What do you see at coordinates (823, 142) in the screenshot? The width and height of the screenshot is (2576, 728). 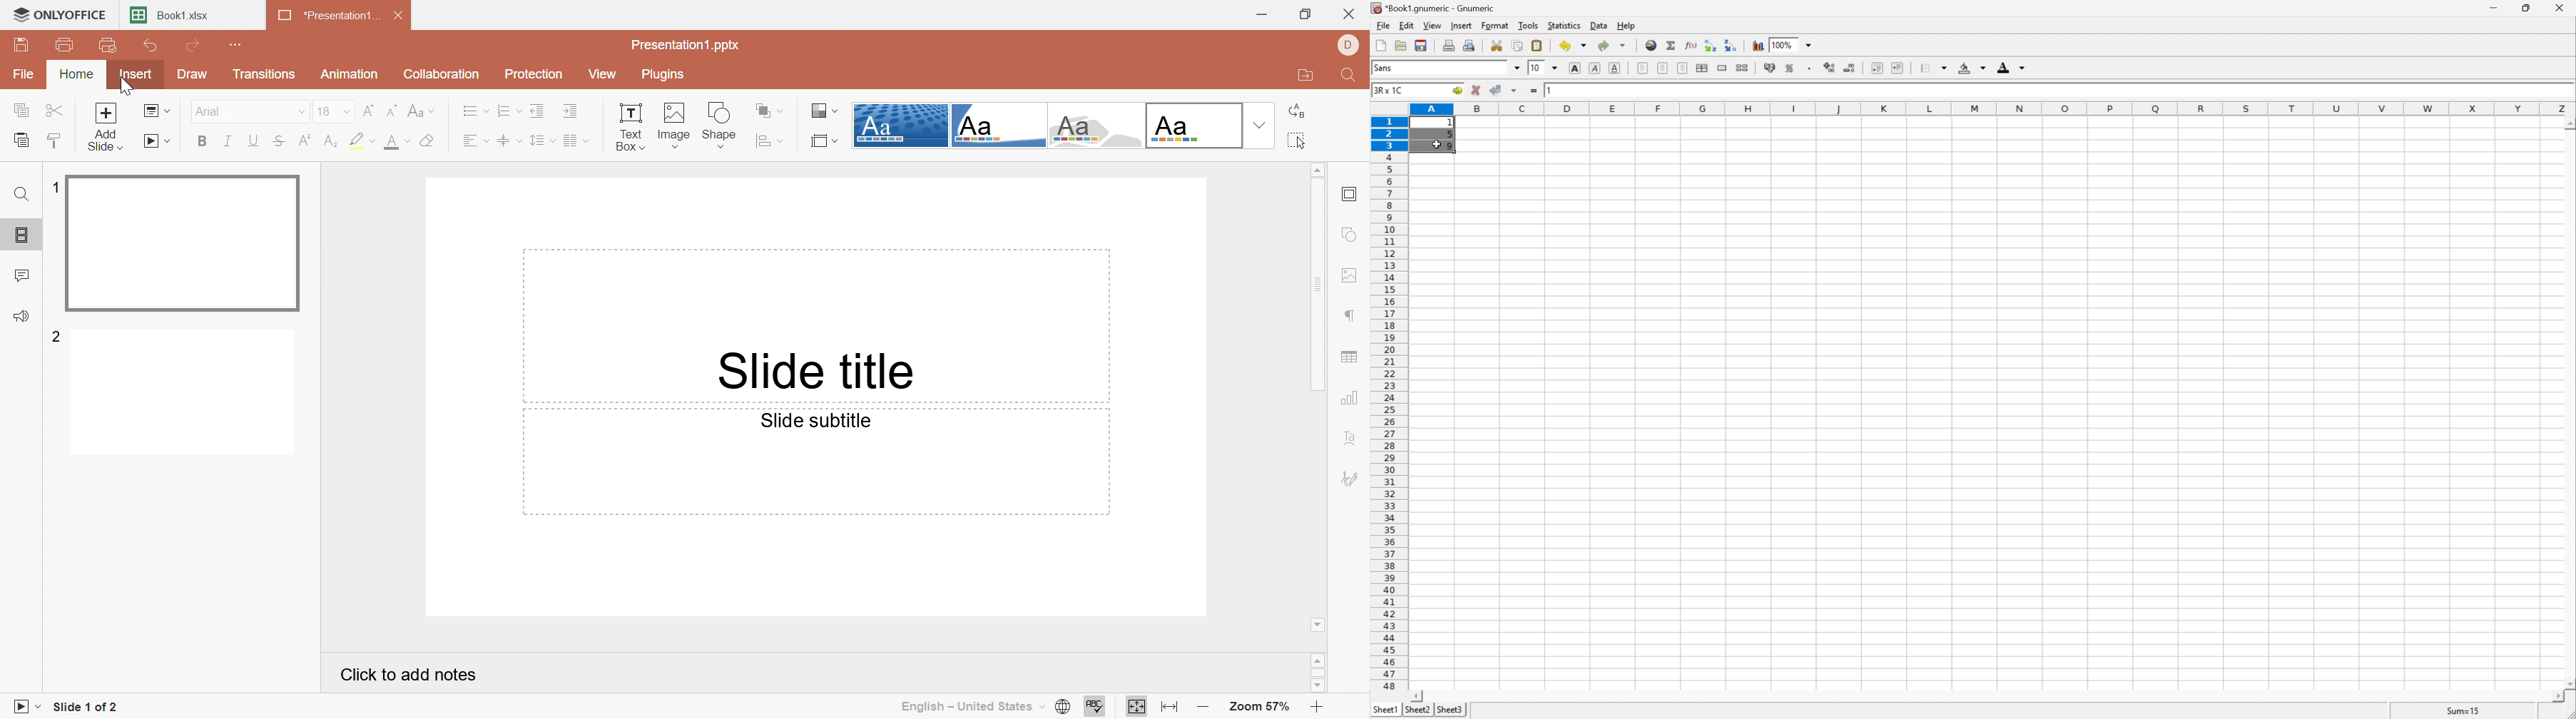 I see `Select slide size` at bounding box center [823, 142].